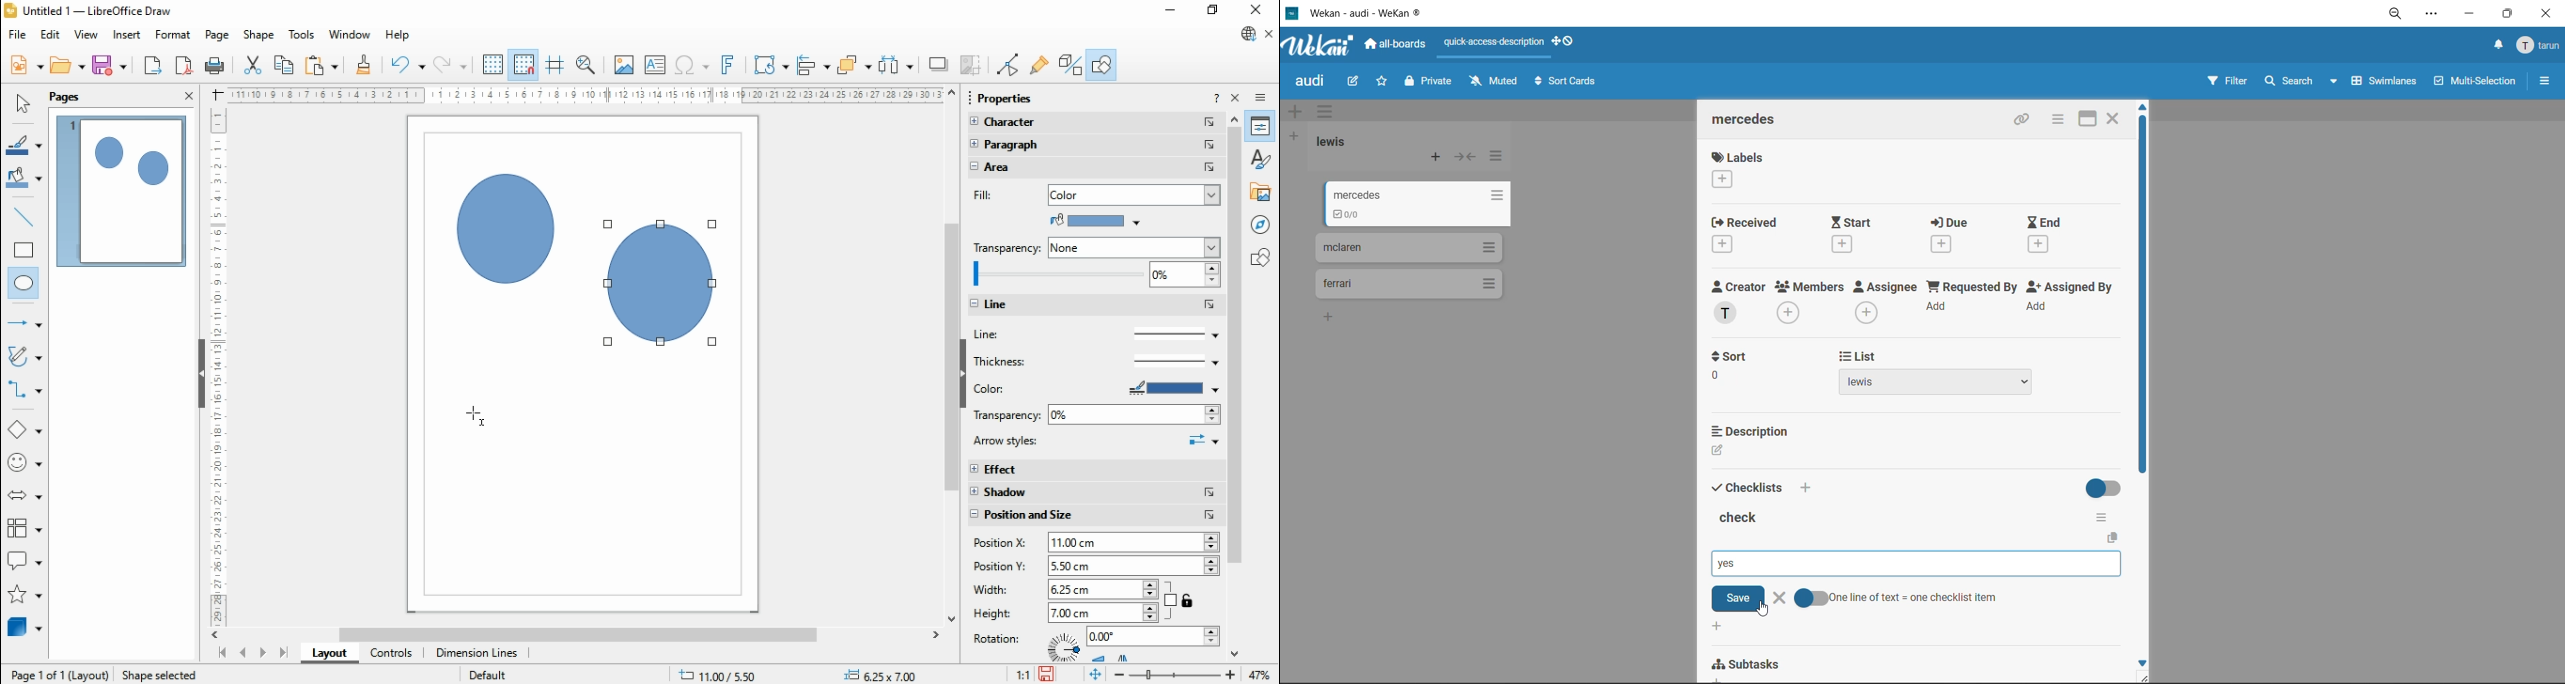  Describe the element at coordinates (1175, 675) in the screenshot. I see `zoom slider` at that location.